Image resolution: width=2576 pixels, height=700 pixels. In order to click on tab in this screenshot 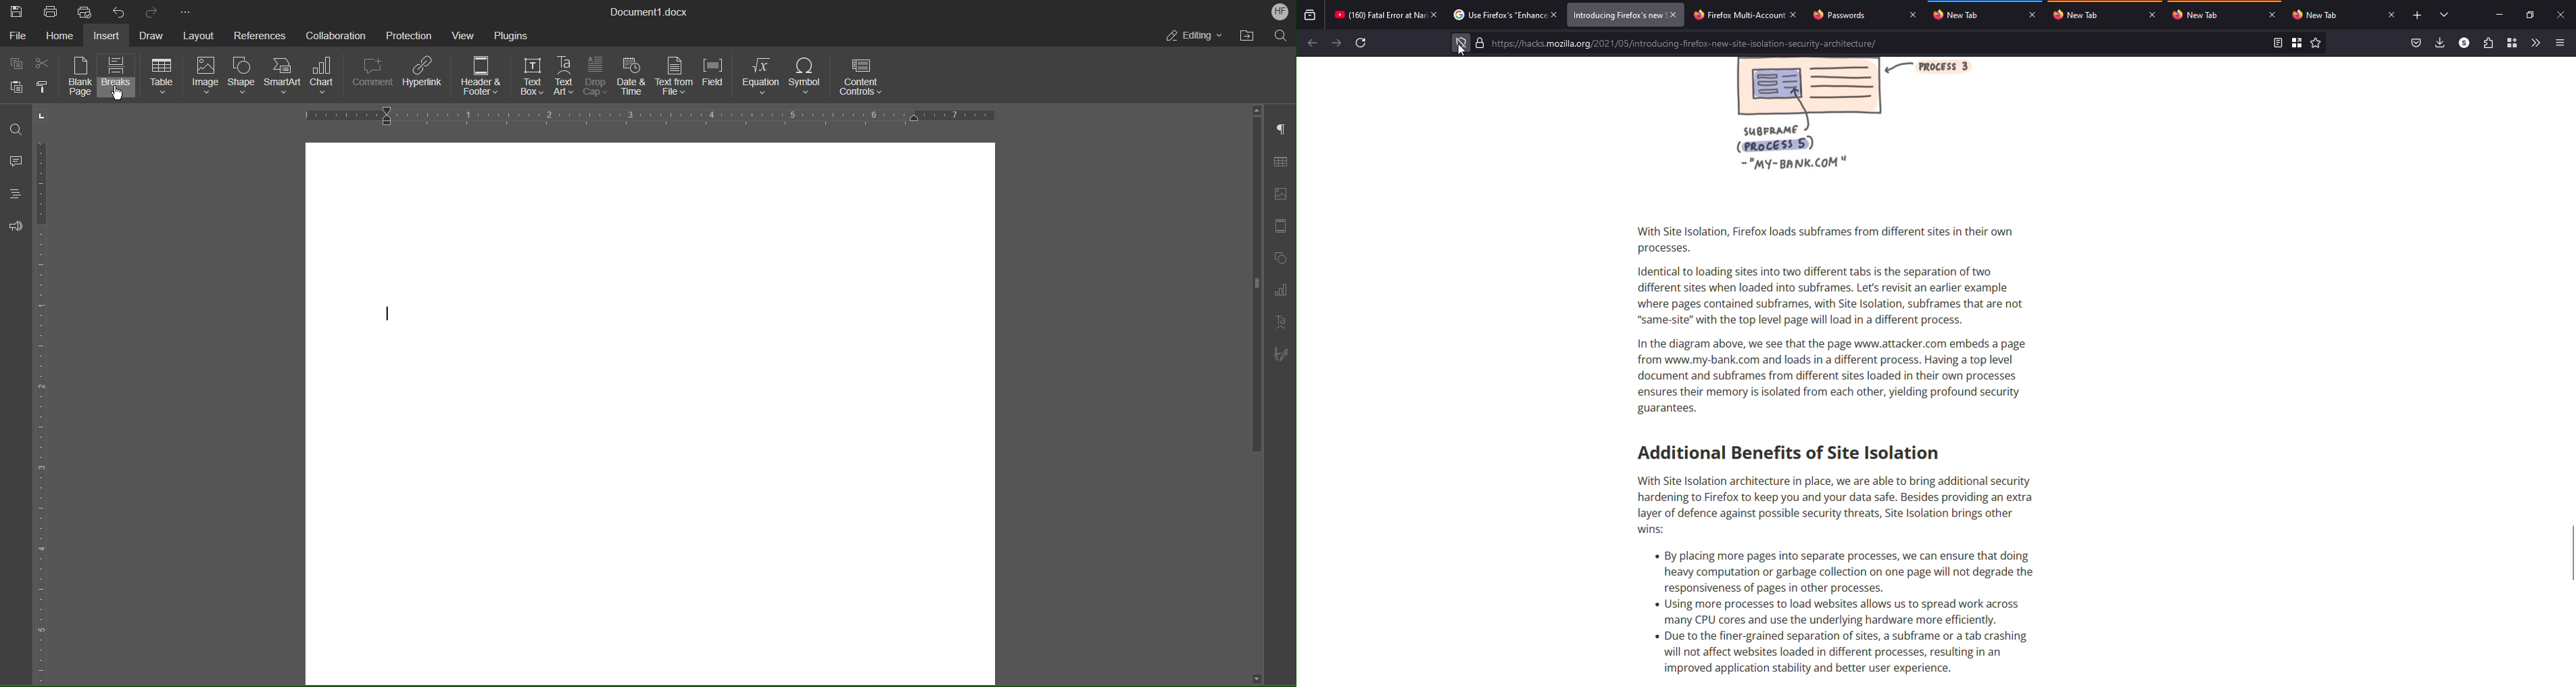, I will do `click(2201, 14)`.